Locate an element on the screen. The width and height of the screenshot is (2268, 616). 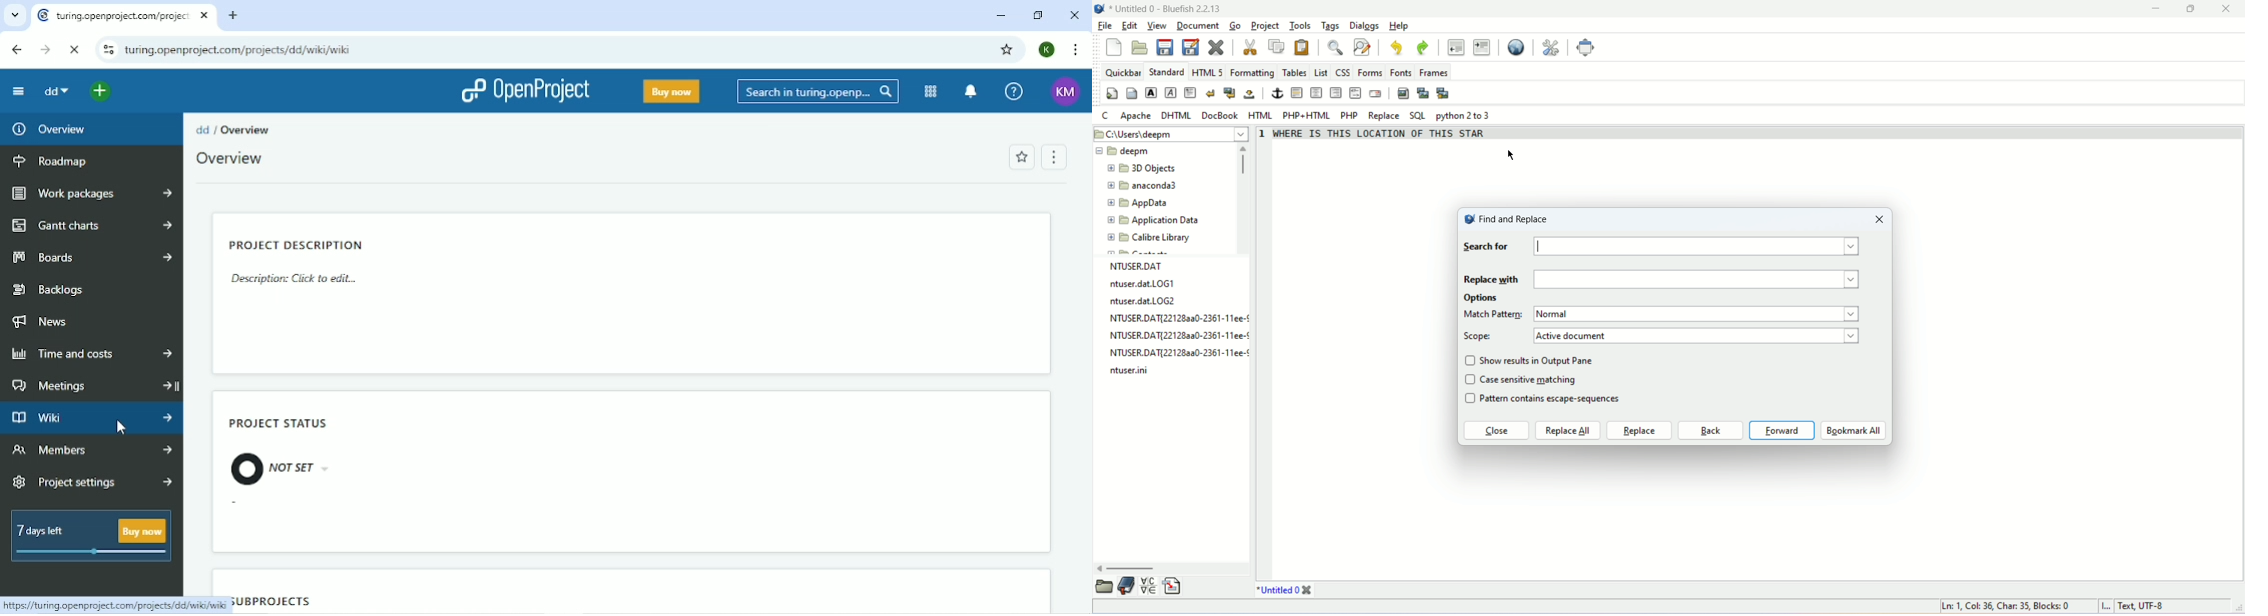
html comment is located at coordinates (1356, 94).